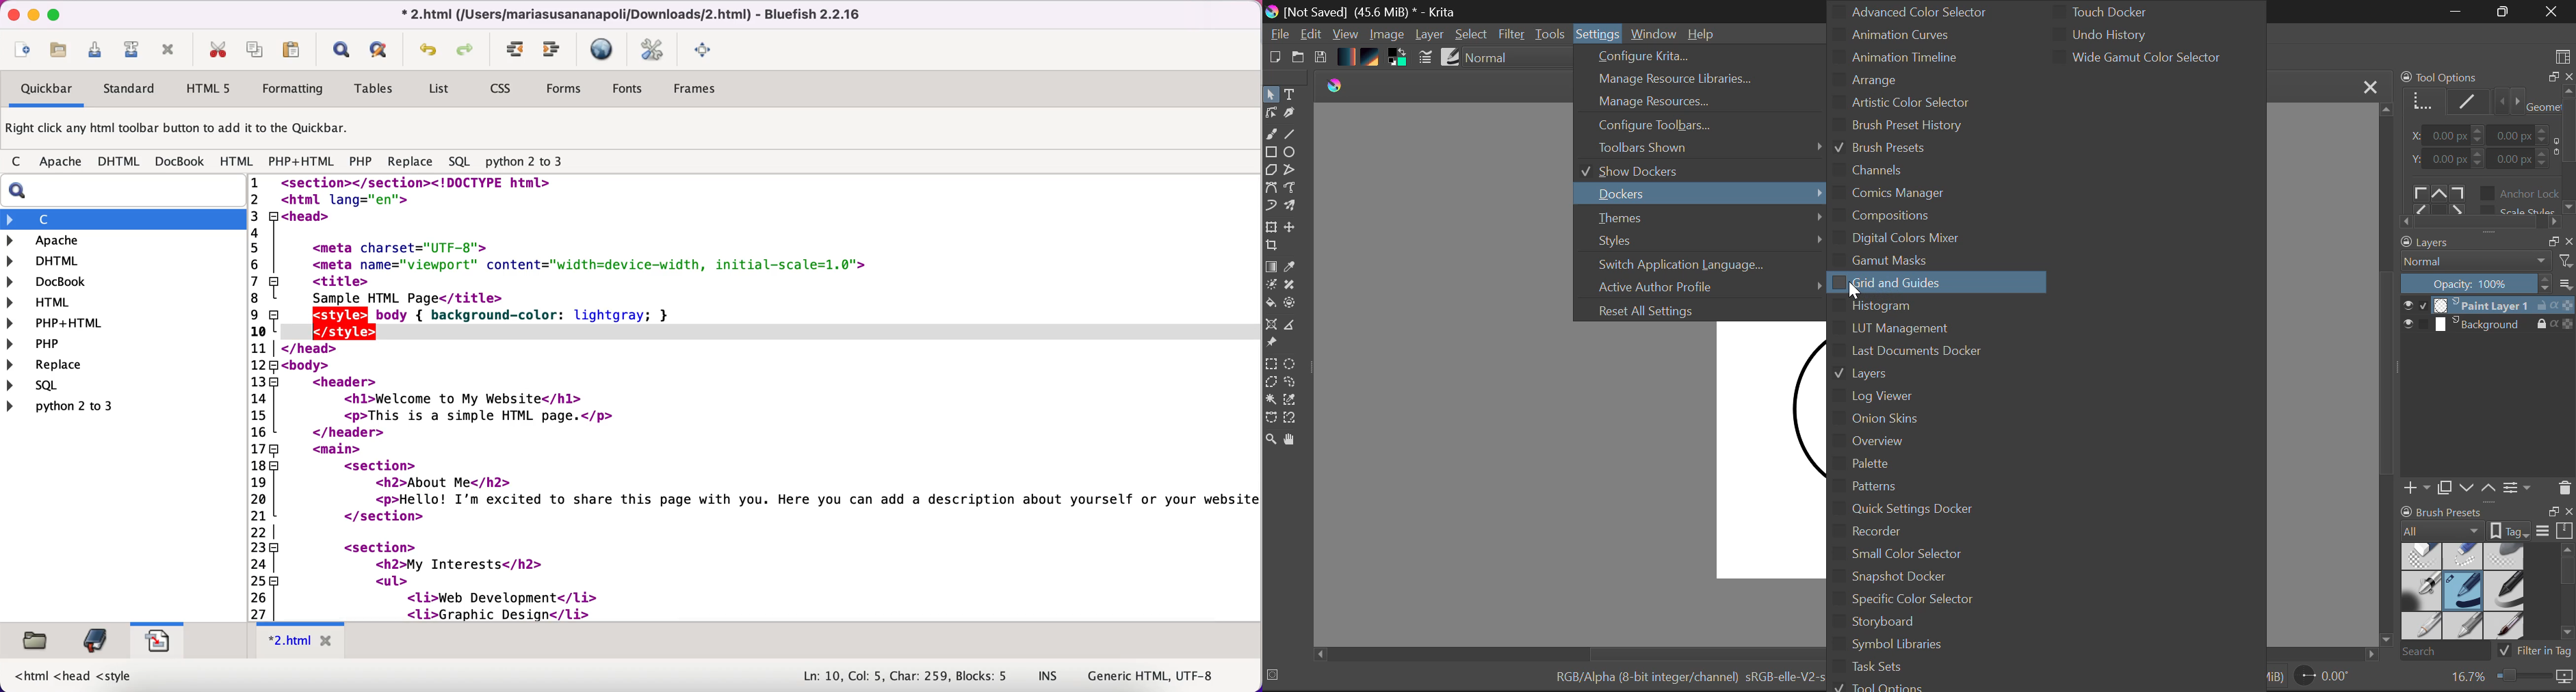 The width and height of the screenshot is (2576, 700). I want to click on docbook, so click(55, 283).